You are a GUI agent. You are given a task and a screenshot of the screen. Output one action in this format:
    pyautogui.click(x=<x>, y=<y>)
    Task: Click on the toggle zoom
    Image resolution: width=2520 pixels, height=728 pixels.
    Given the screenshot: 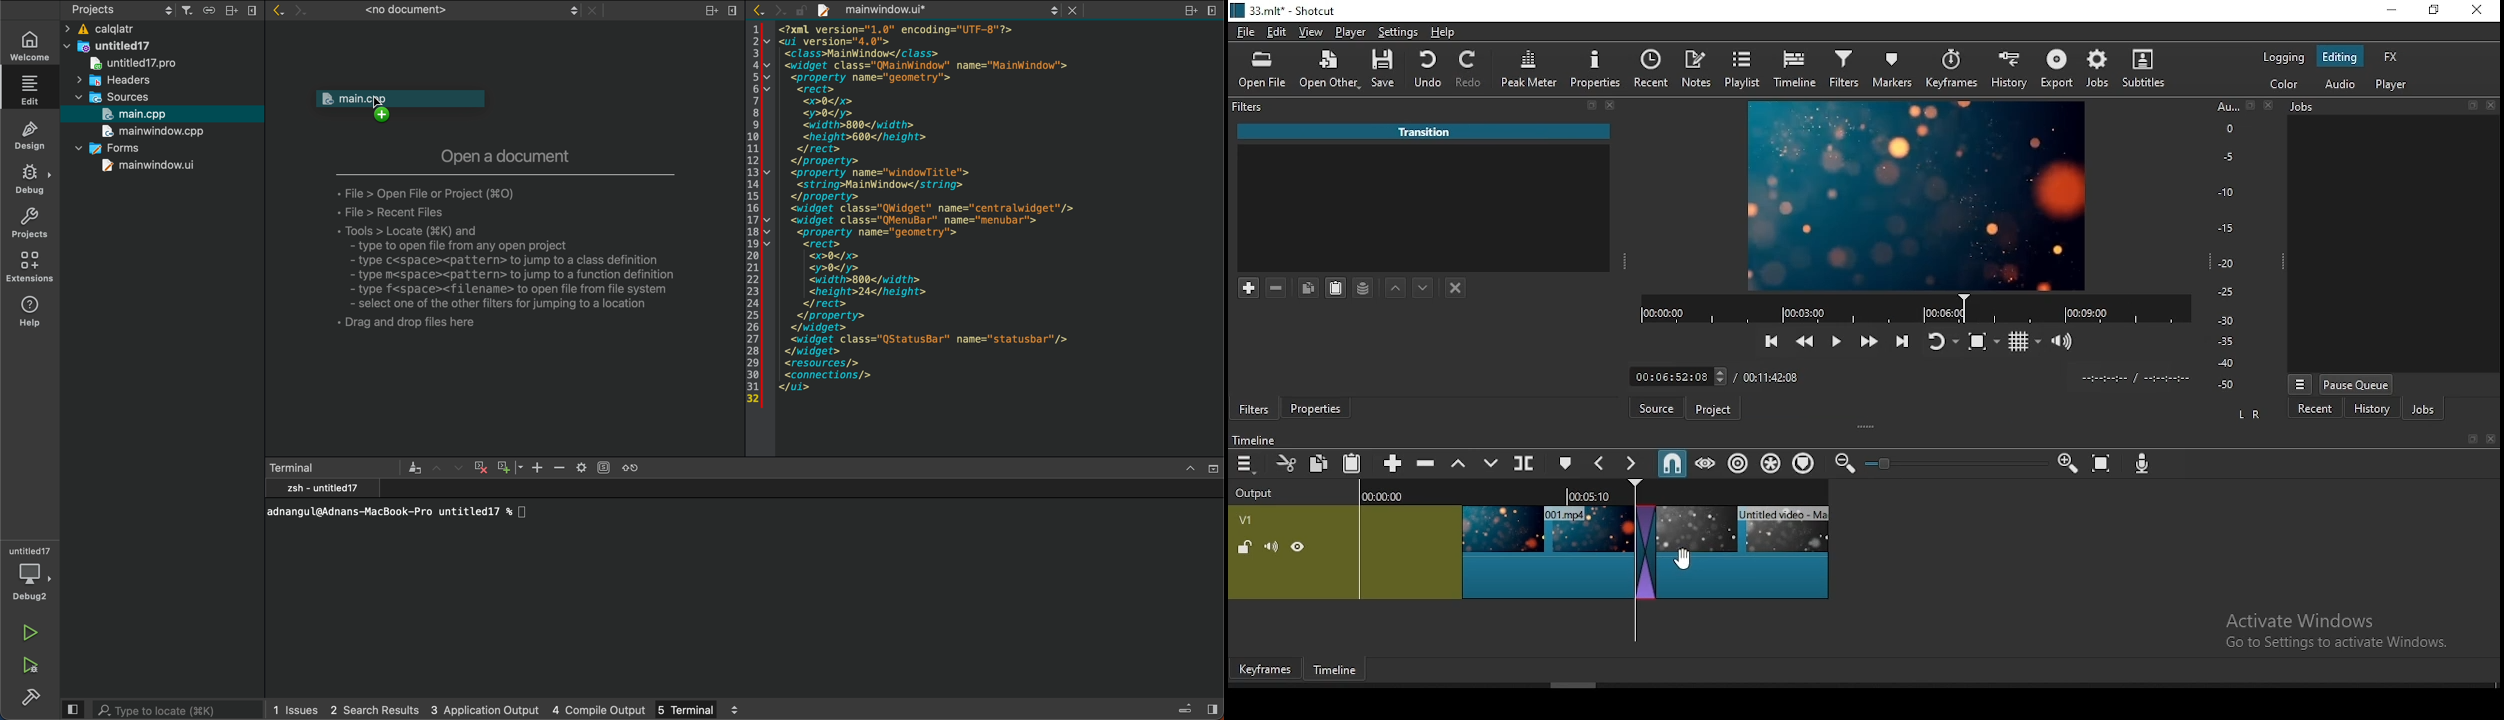 What is the action you would take?
    pyautogui.click(x=1983, y=341)
    